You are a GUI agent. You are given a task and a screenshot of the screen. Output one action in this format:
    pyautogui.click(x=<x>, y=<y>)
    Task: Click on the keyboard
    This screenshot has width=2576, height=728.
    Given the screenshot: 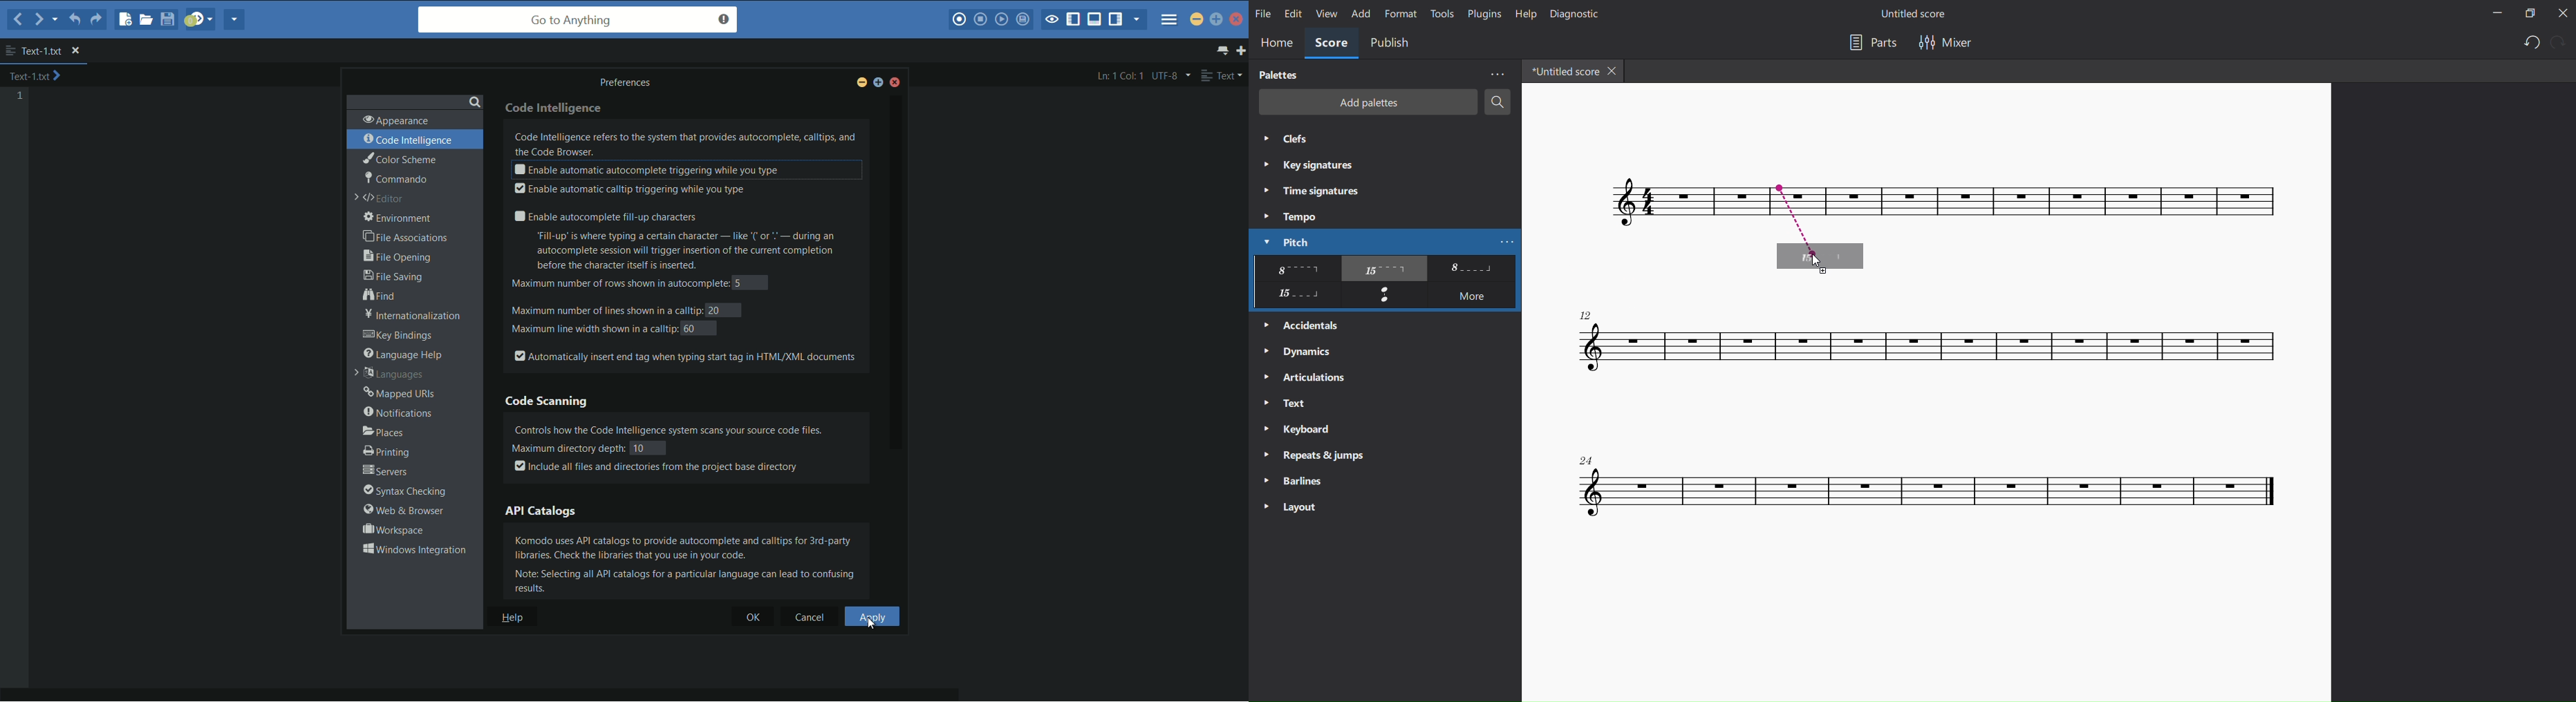 What is the action you would take?
    pyautogui.click(x=1301, y=430)
    